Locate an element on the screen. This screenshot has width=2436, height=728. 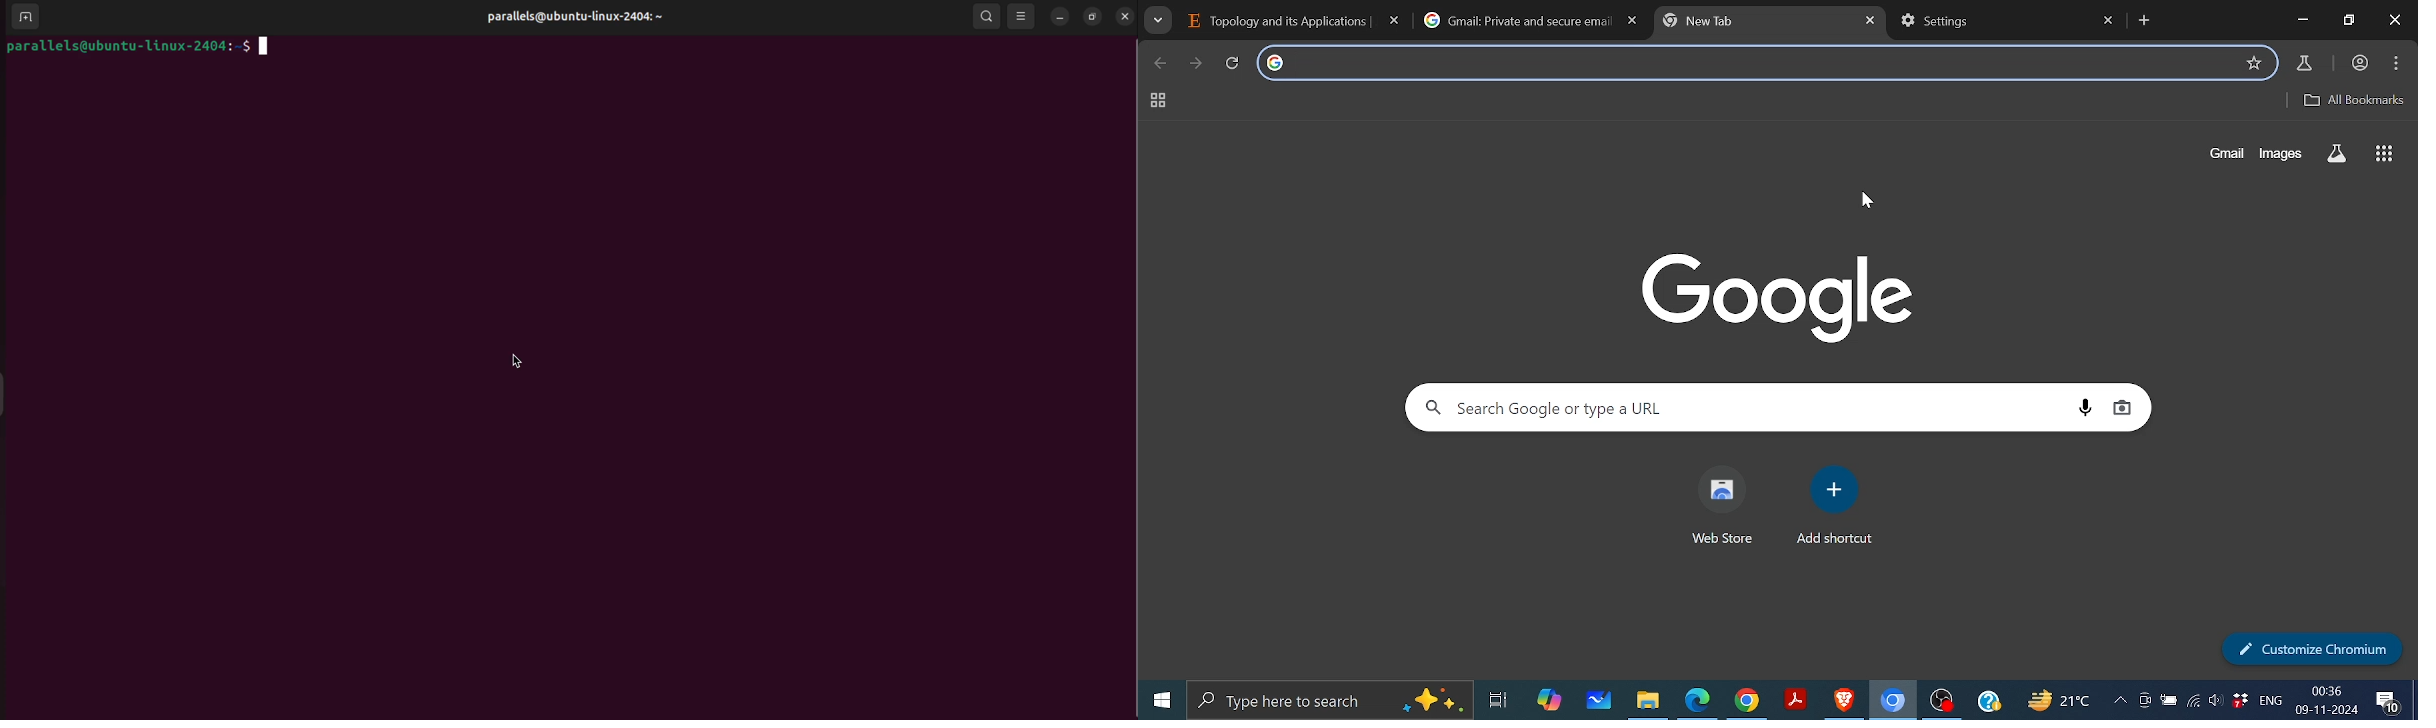
connection is located at coordinates (2192, 703).